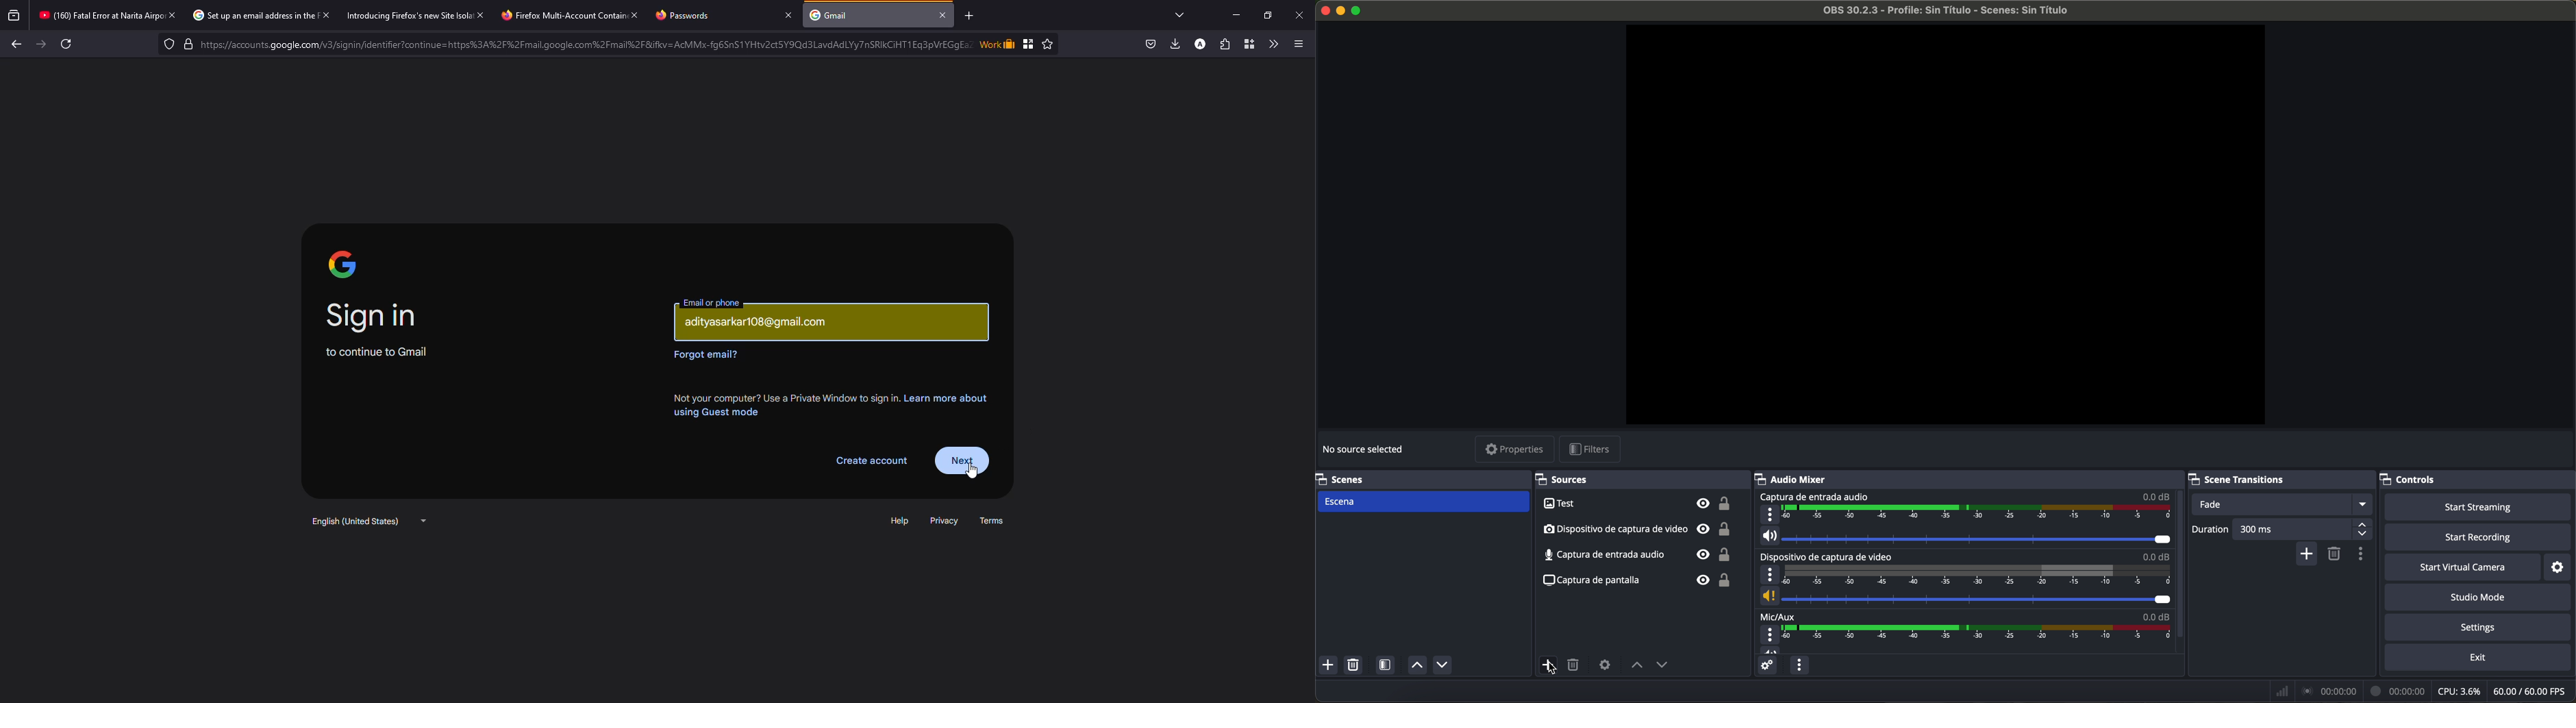 The height and width of the screenshot is (728, 2576). I want to click on more tools, so click(1272, 42).